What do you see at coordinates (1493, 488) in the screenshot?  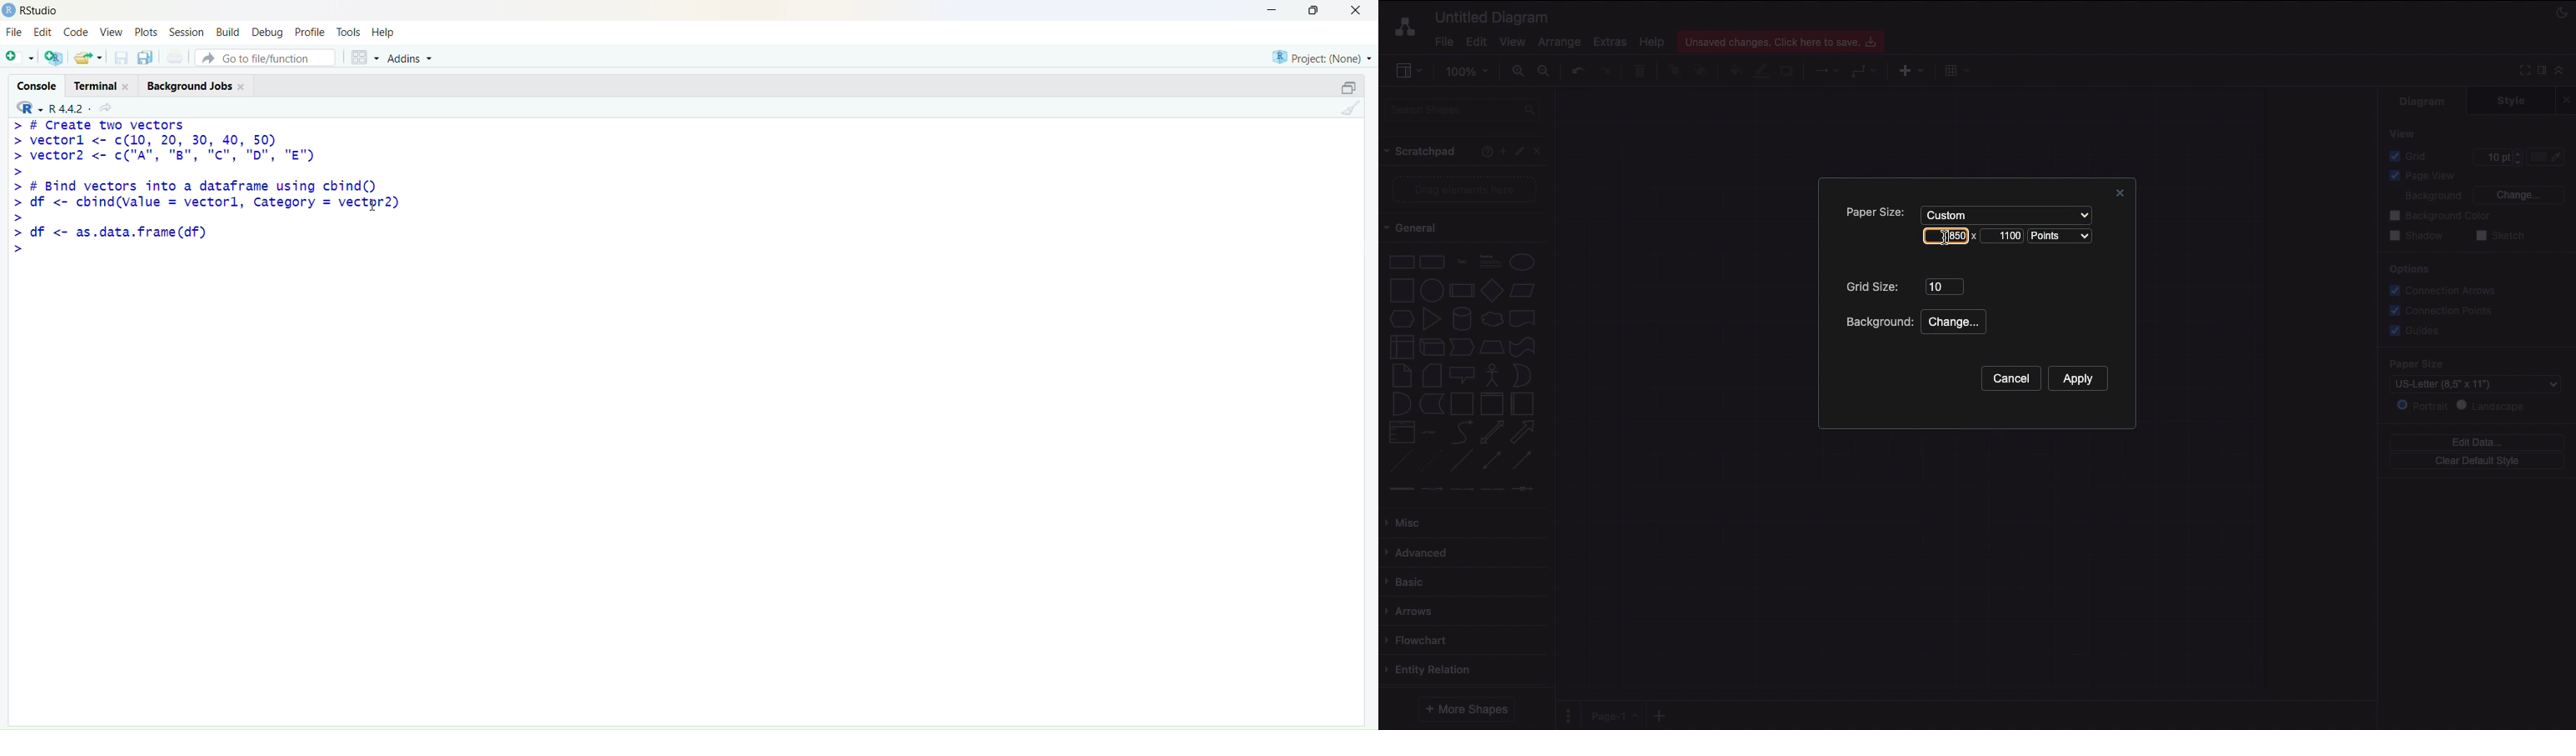 I see `connector 4` at bounding box center [1493, 488].